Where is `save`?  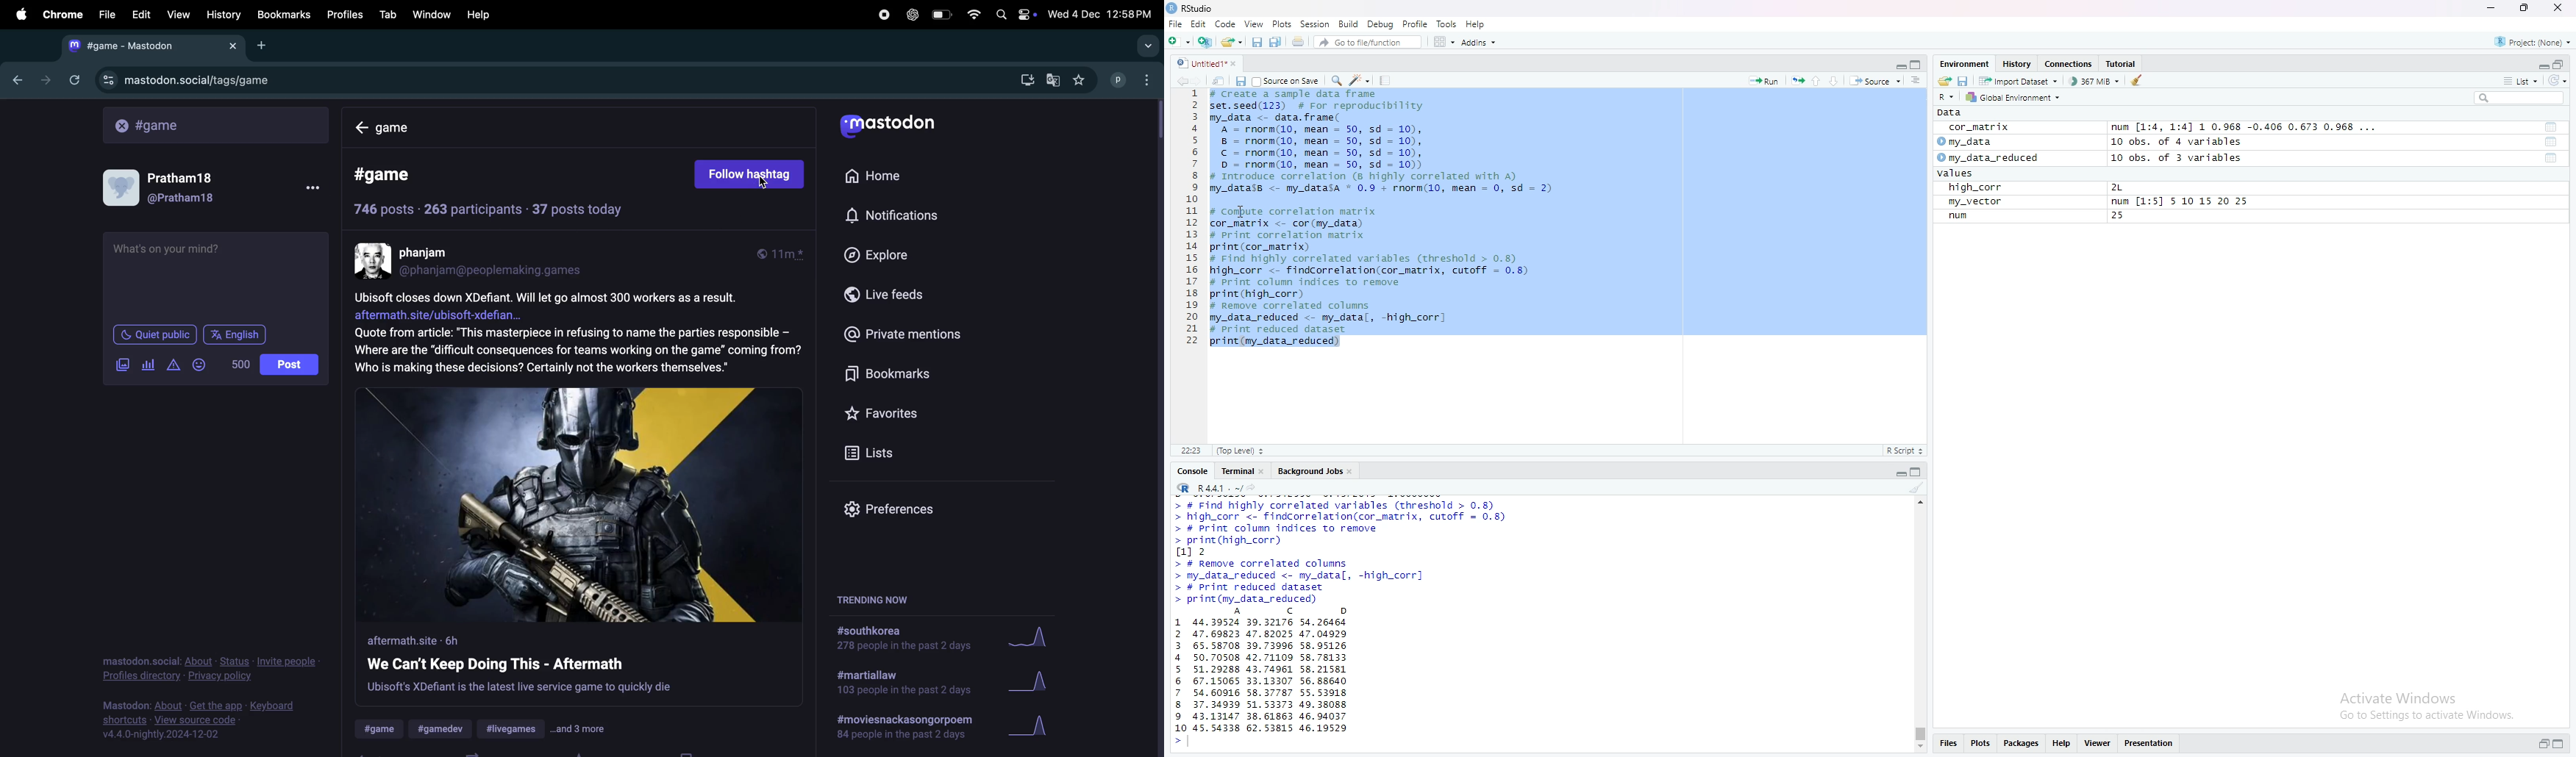
save is located at coordinates (1258, 43).